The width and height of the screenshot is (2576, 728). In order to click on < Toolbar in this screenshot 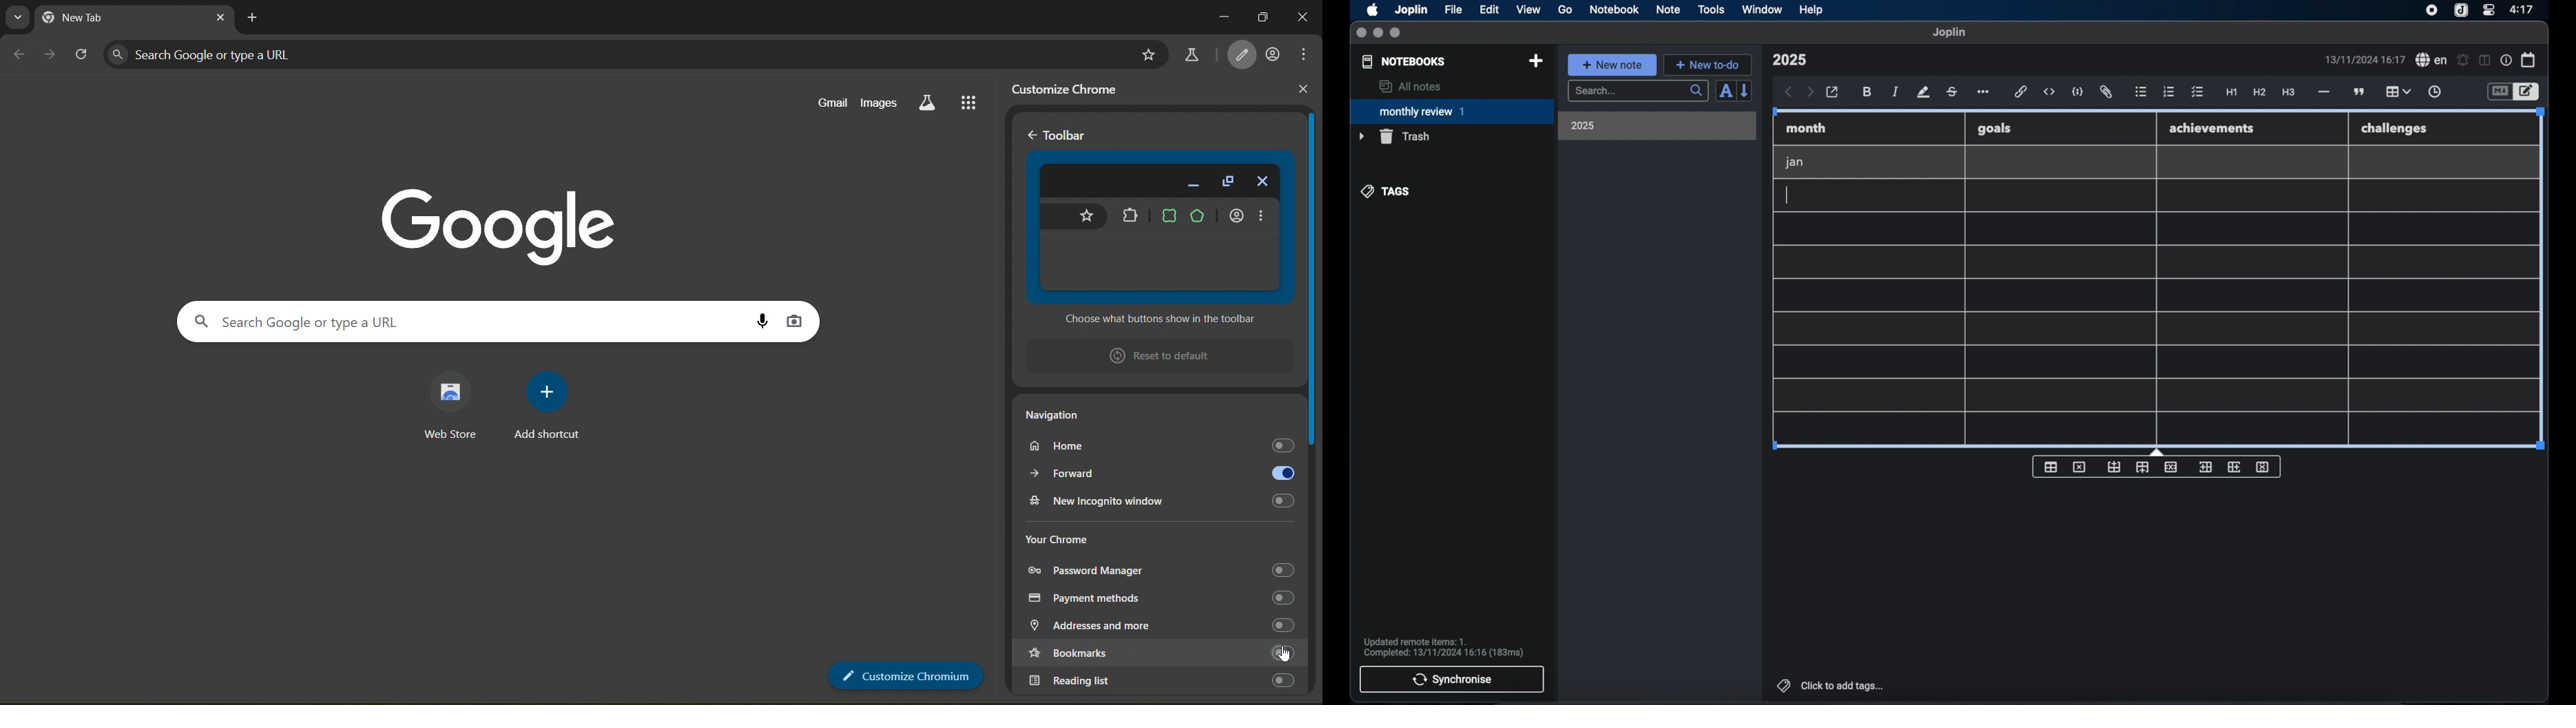, I will do `click(1063, 136)`.